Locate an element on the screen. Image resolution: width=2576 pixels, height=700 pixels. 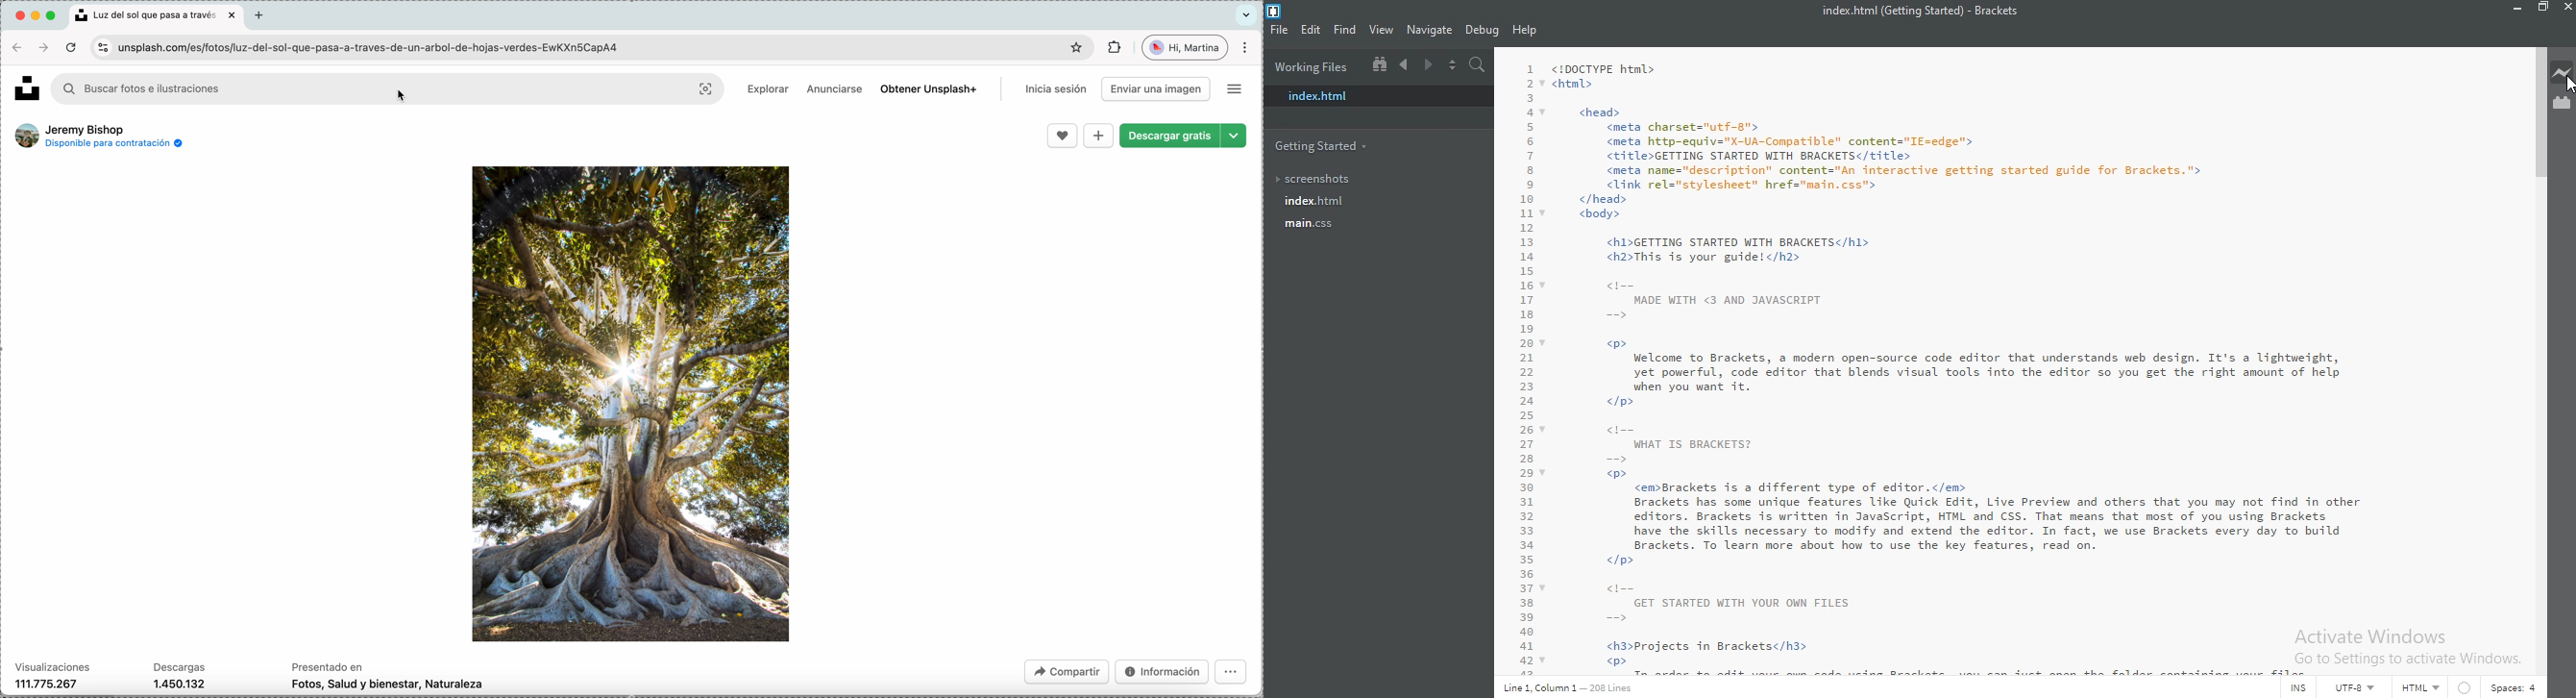
scroll bar is located at coordinates (2539, 113).